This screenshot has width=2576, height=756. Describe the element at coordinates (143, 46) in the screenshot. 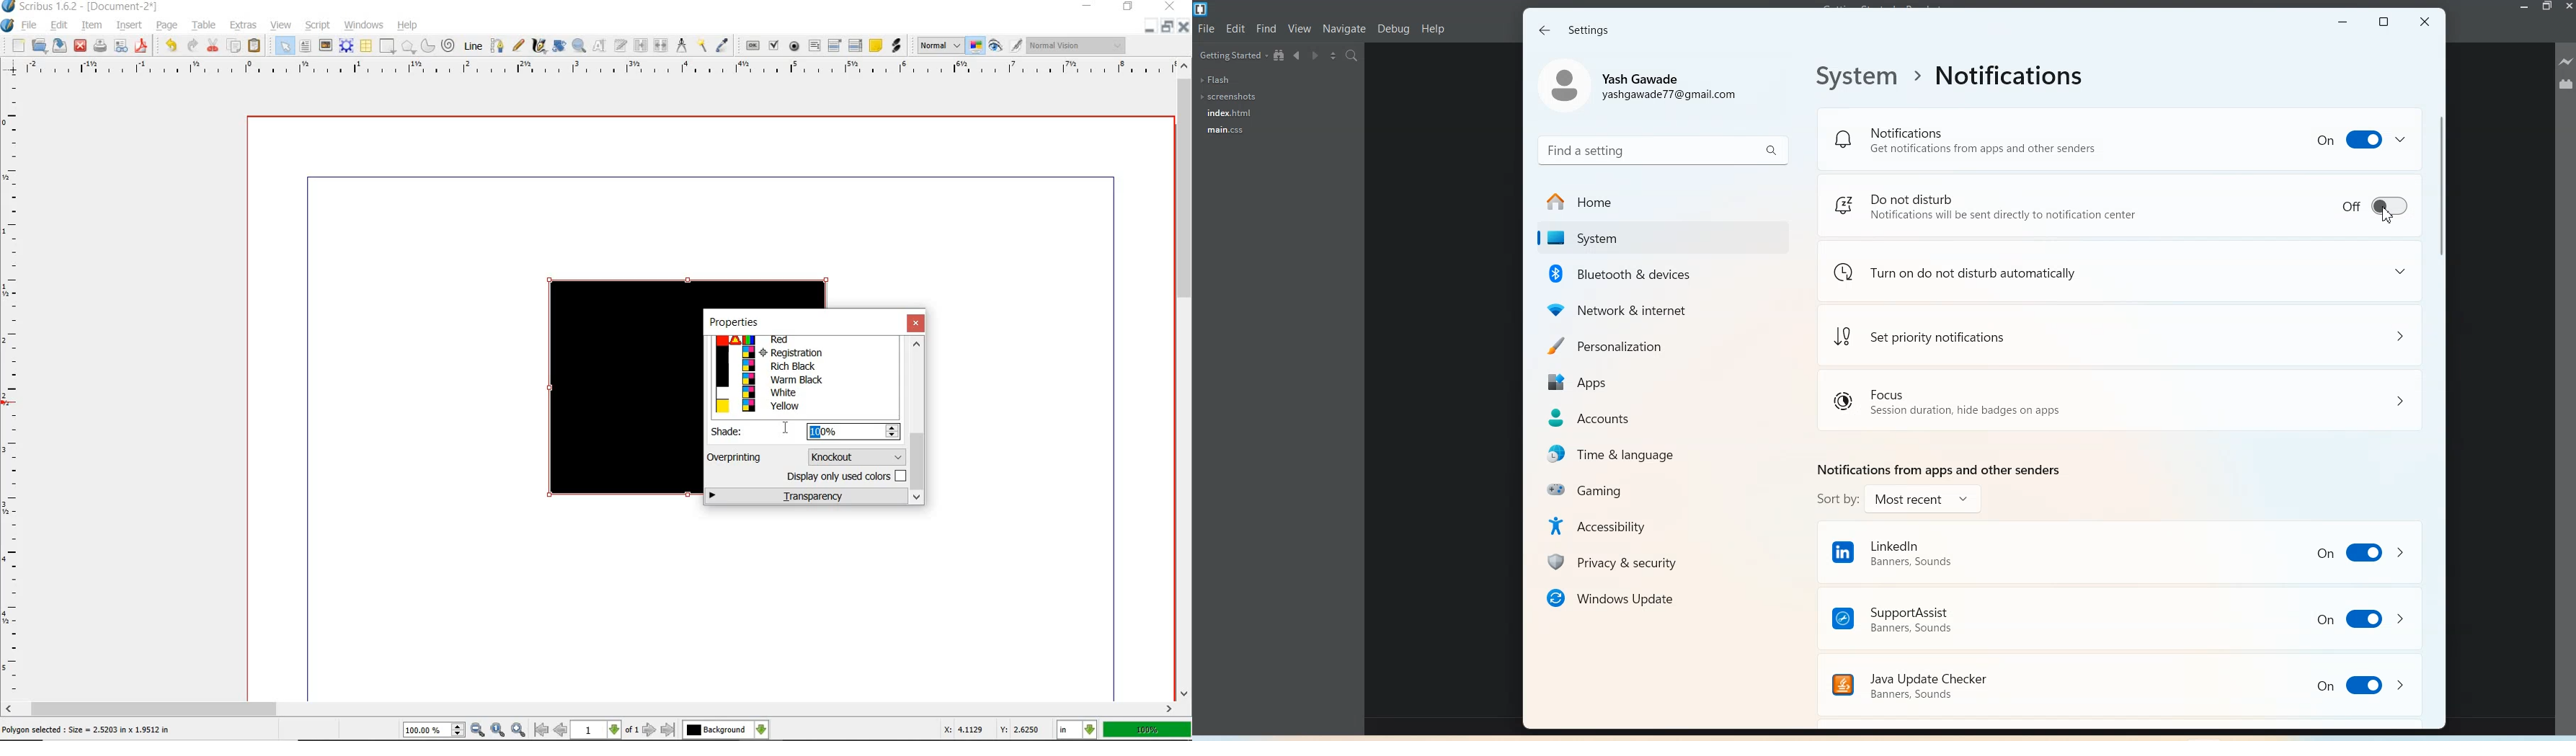

I see `save as pdf` at that location.